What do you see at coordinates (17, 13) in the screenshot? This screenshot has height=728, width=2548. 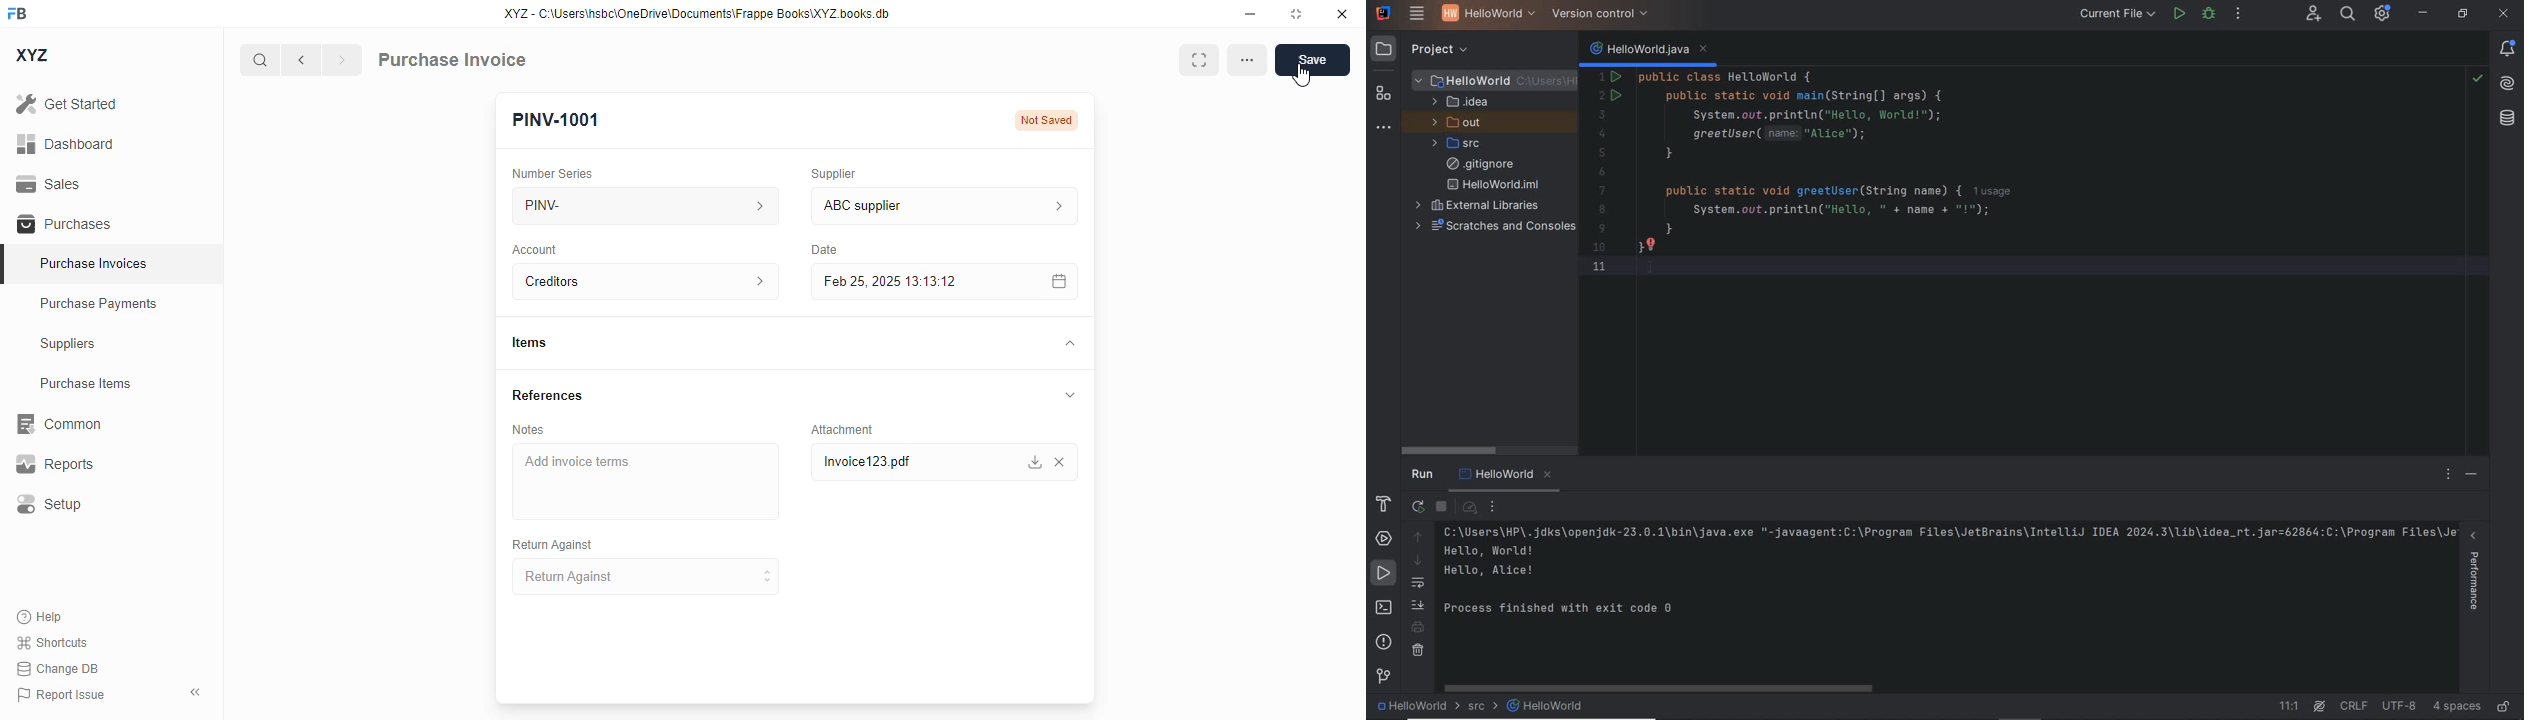 I see `FB - logo` at bounding box center [17, 13].